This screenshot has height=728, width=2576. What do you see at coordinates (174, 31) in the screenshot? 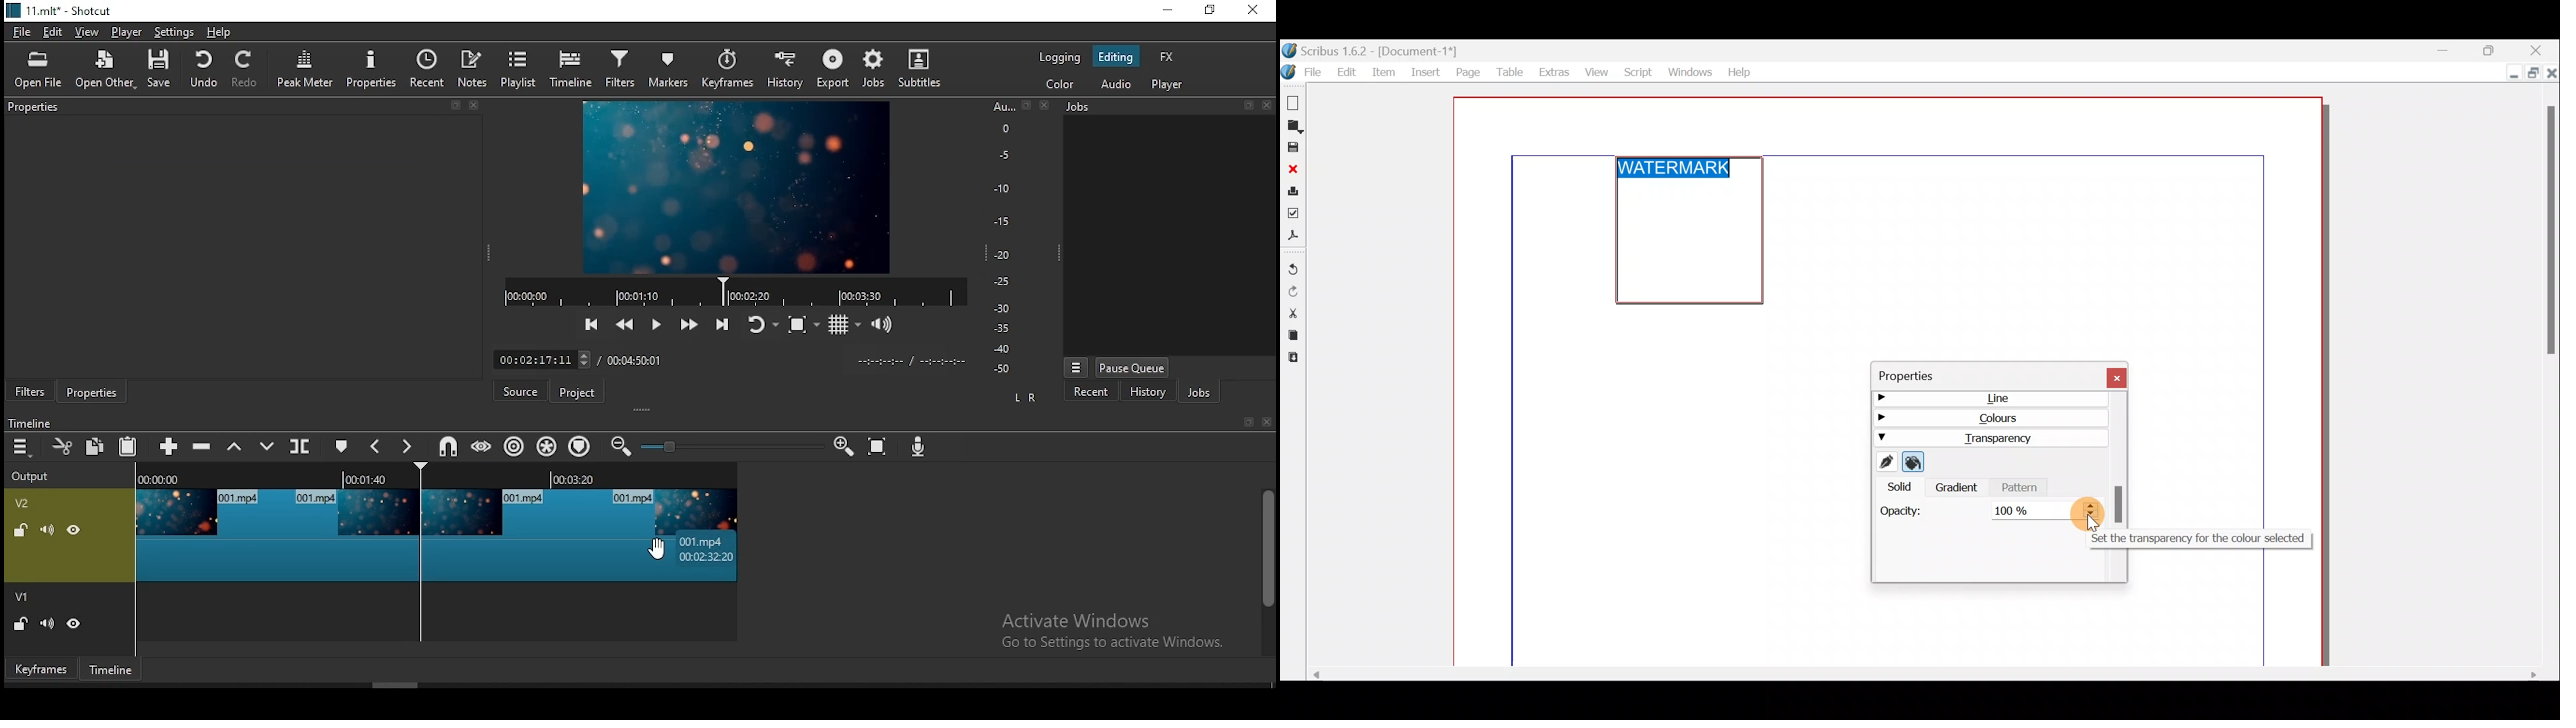
I see `settings` at bounding box center [174, 31].